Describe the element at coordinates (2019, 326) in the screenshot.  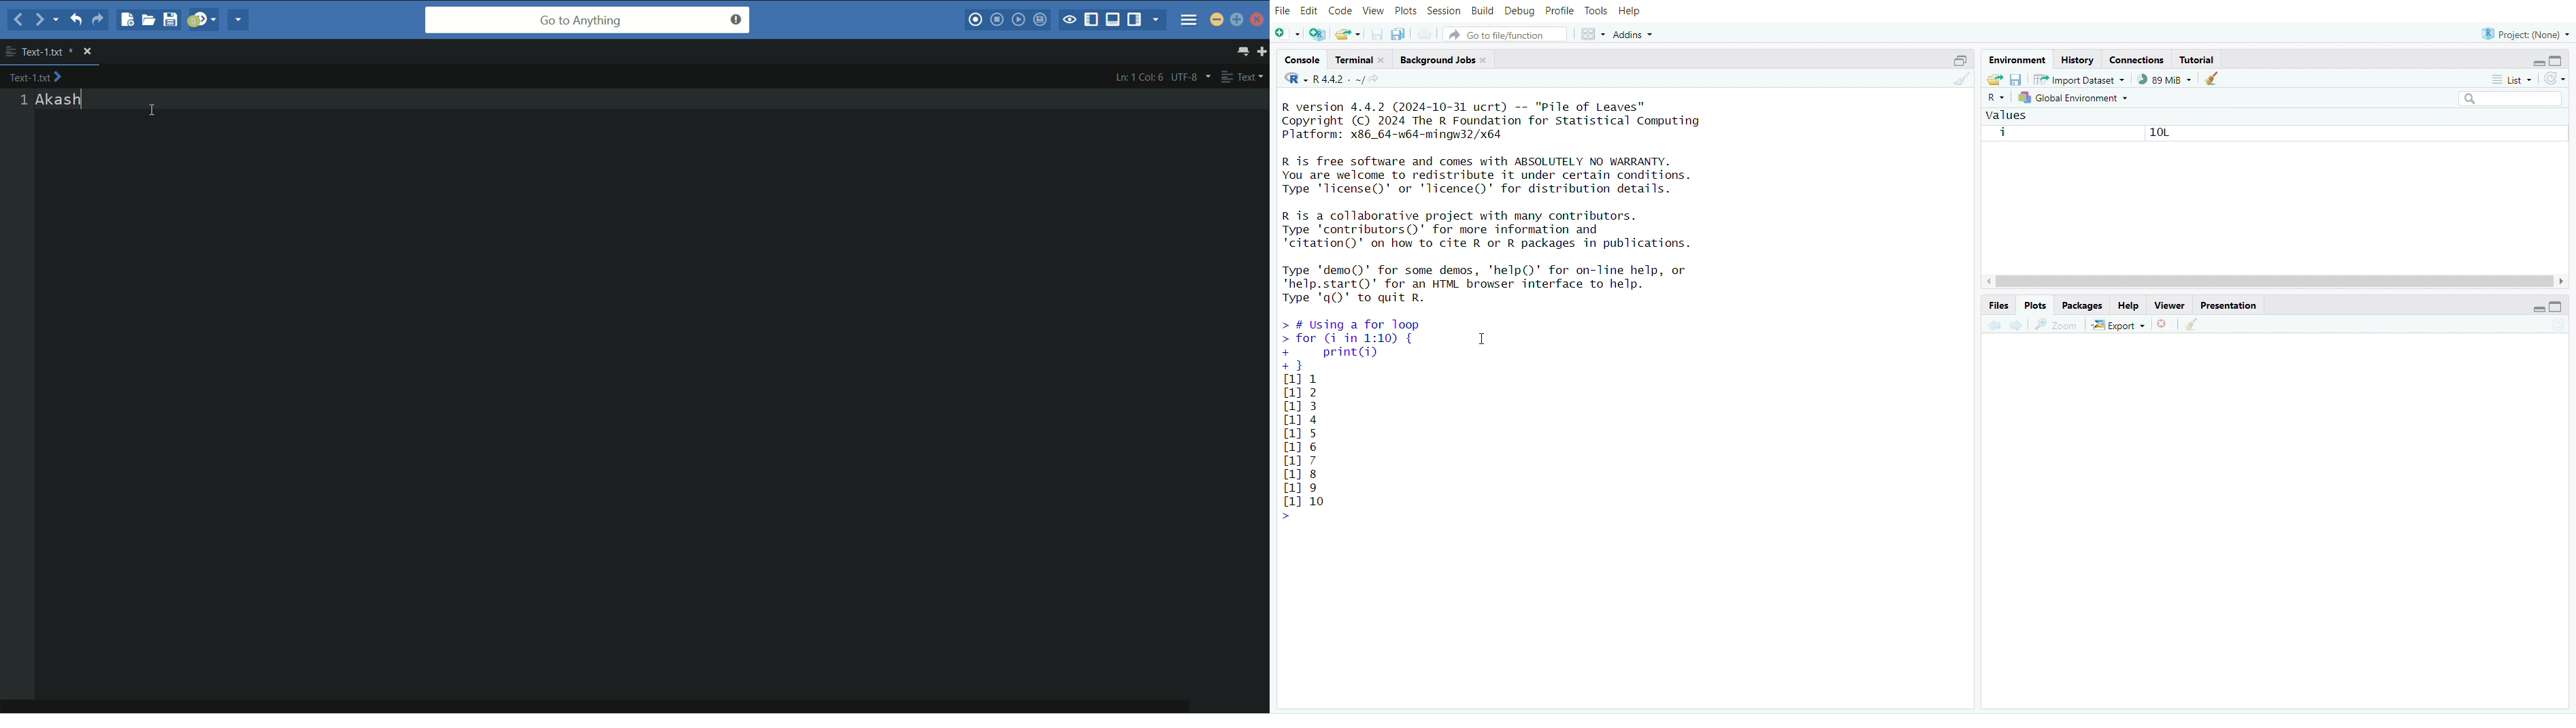
I see `forward` at that location.